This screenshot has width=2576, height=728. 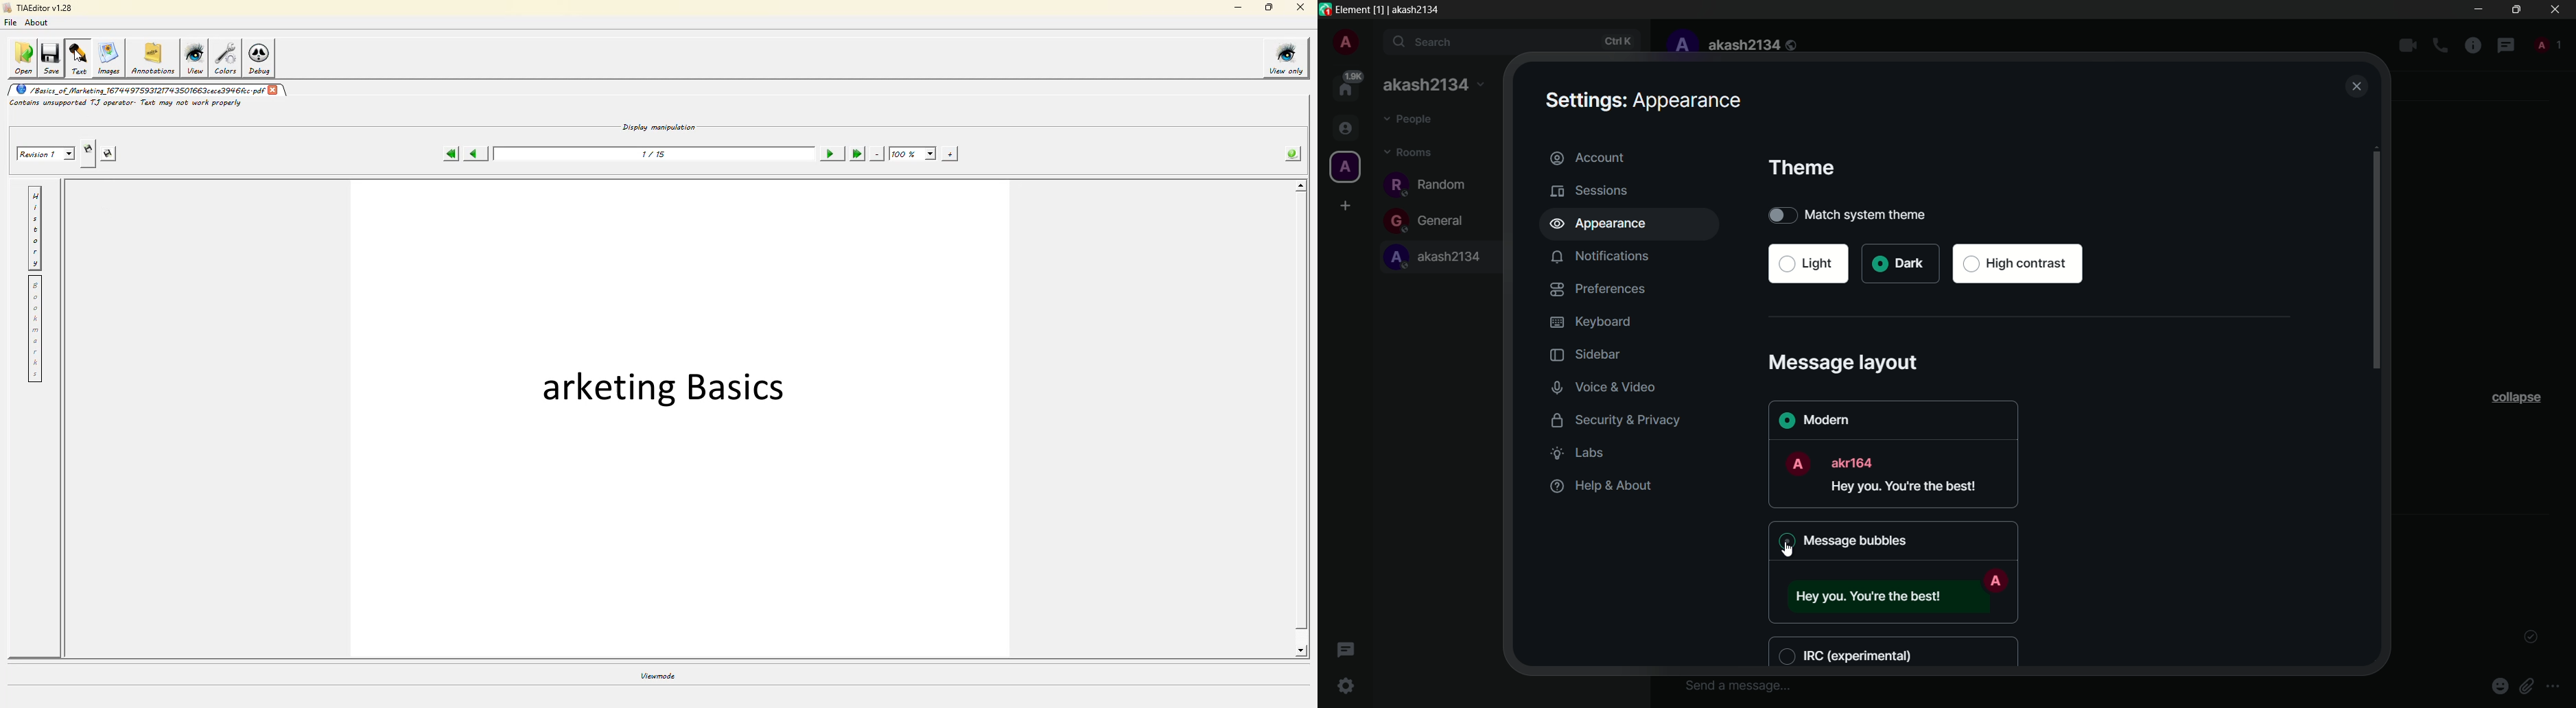 I want to click on toggle switch, so click(x=1781, y=214).